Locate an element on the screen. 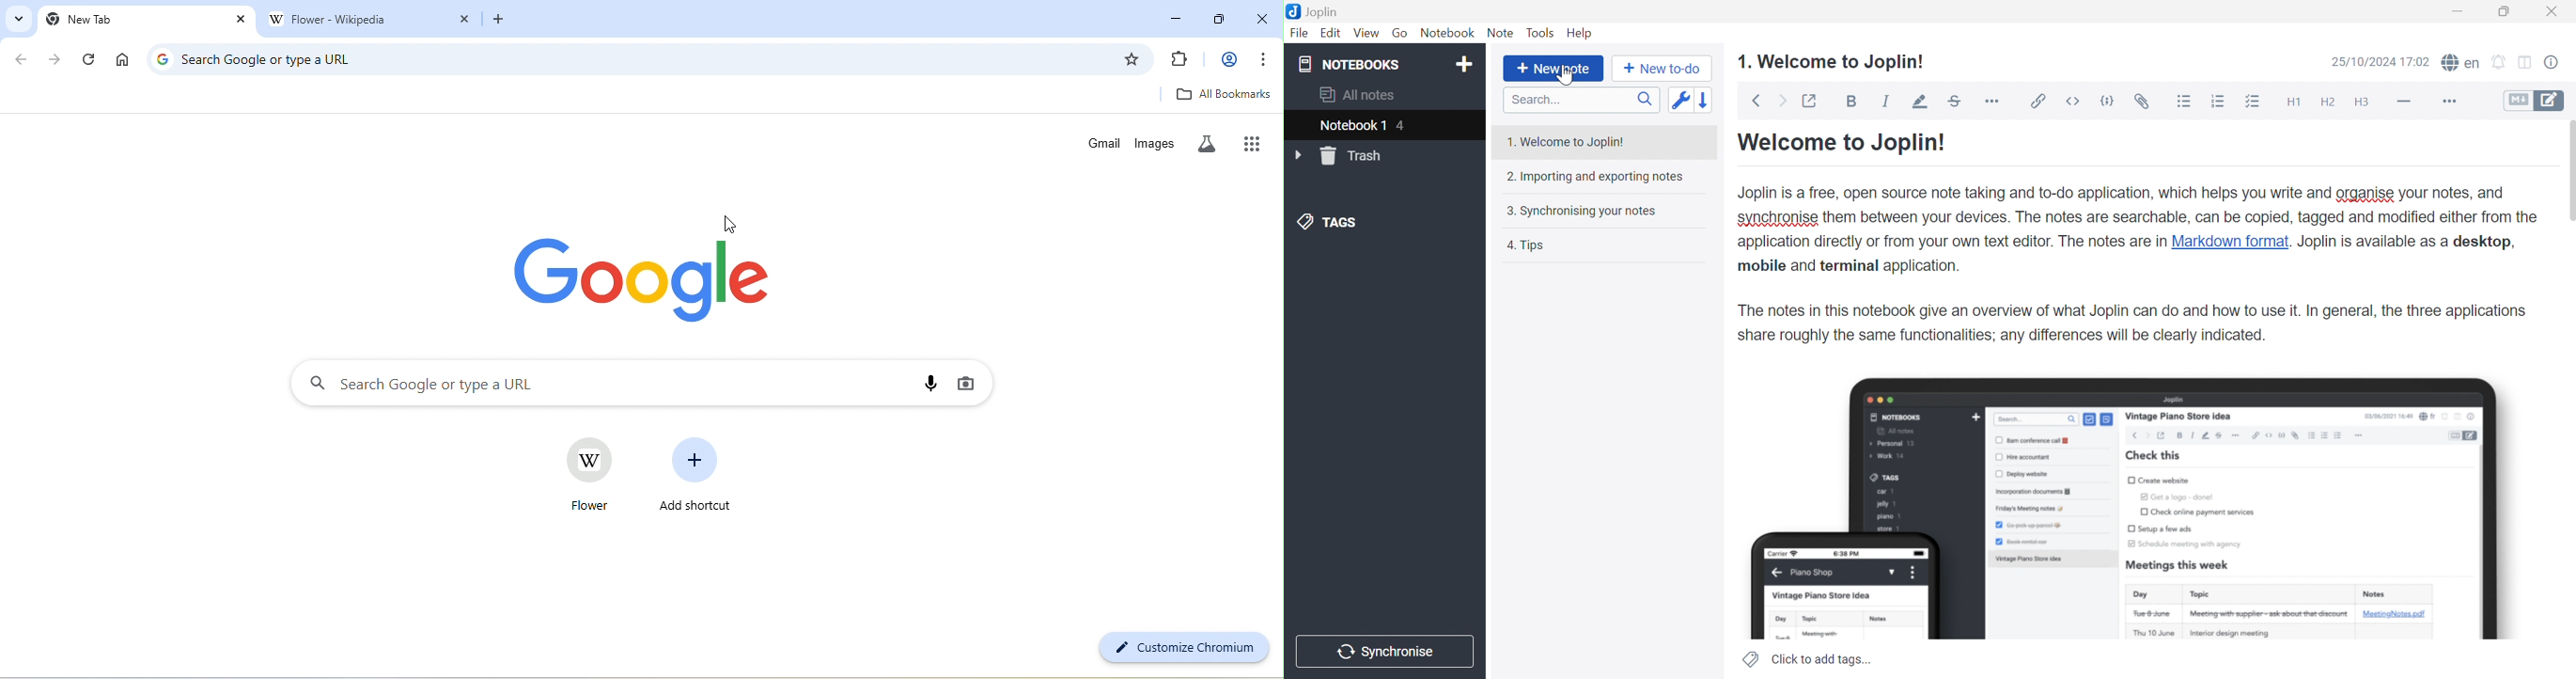 The width and height of the screenshot is (2576, 700). Toggle sort order field is located at coordinates (1679, 100).